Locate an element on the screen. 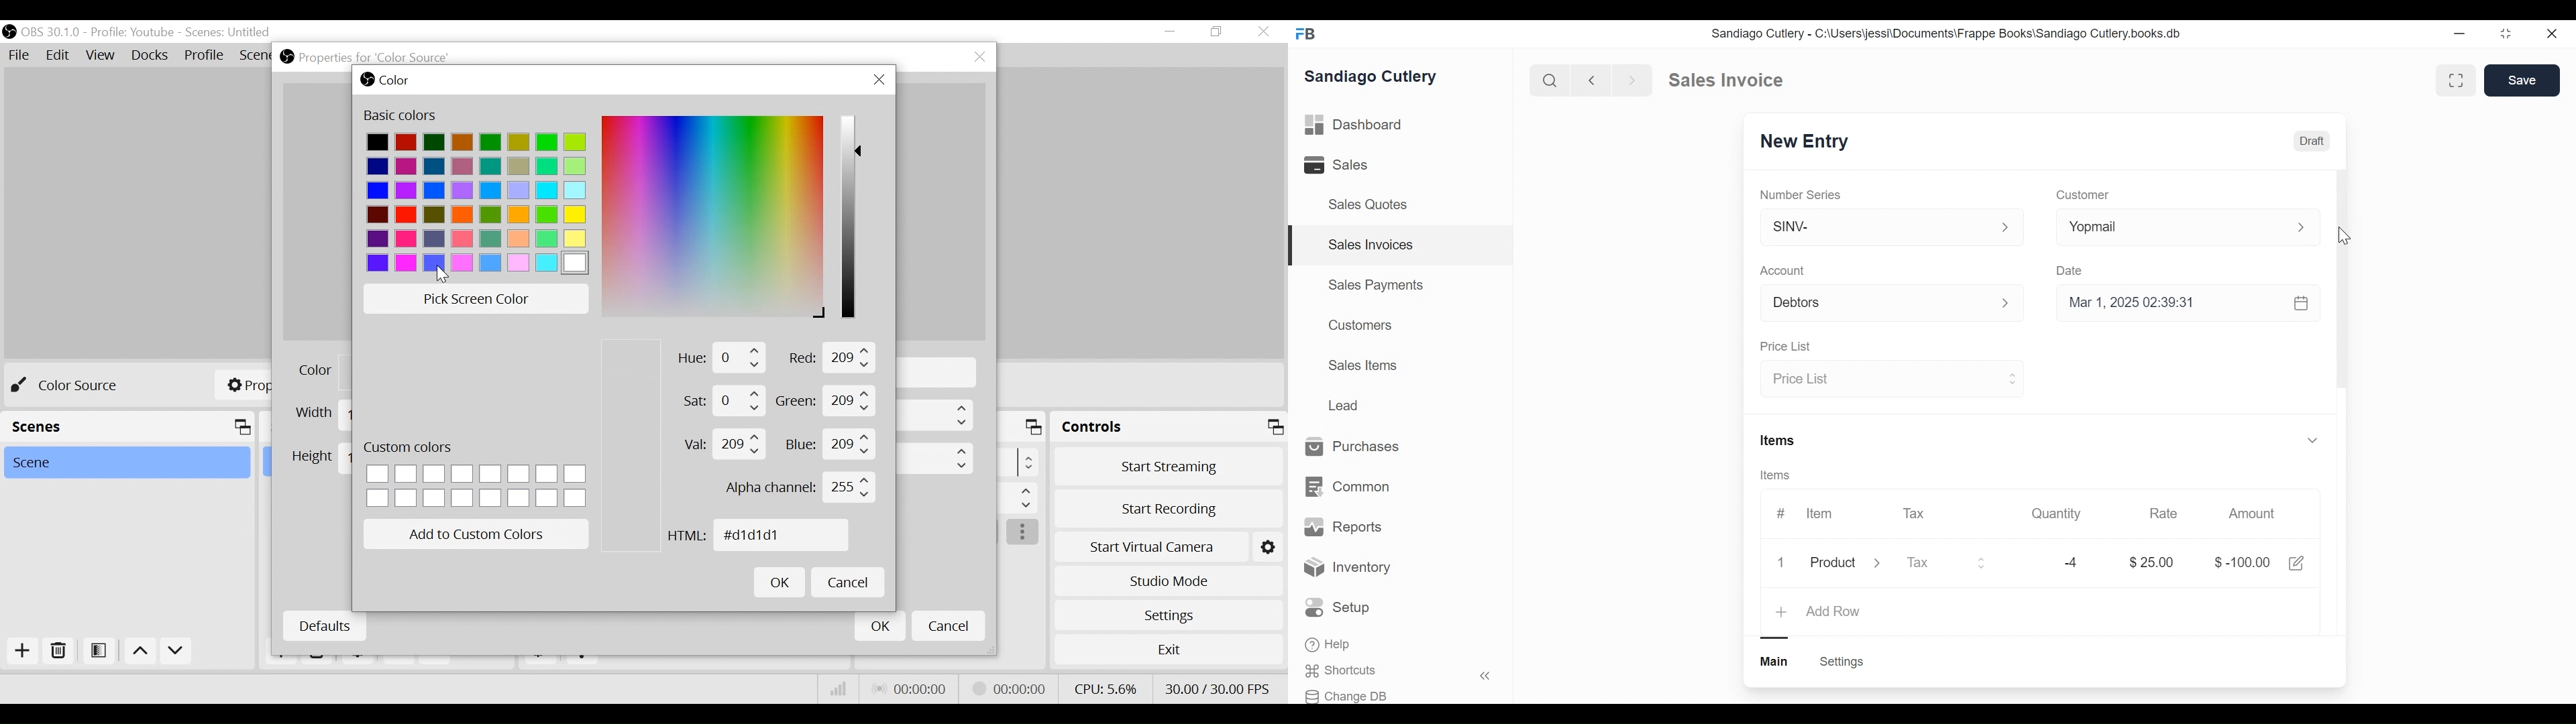 The height and width of the screenshot is (728, 2576). Sandiago Cutlery is located at coordinates (1371, 75).